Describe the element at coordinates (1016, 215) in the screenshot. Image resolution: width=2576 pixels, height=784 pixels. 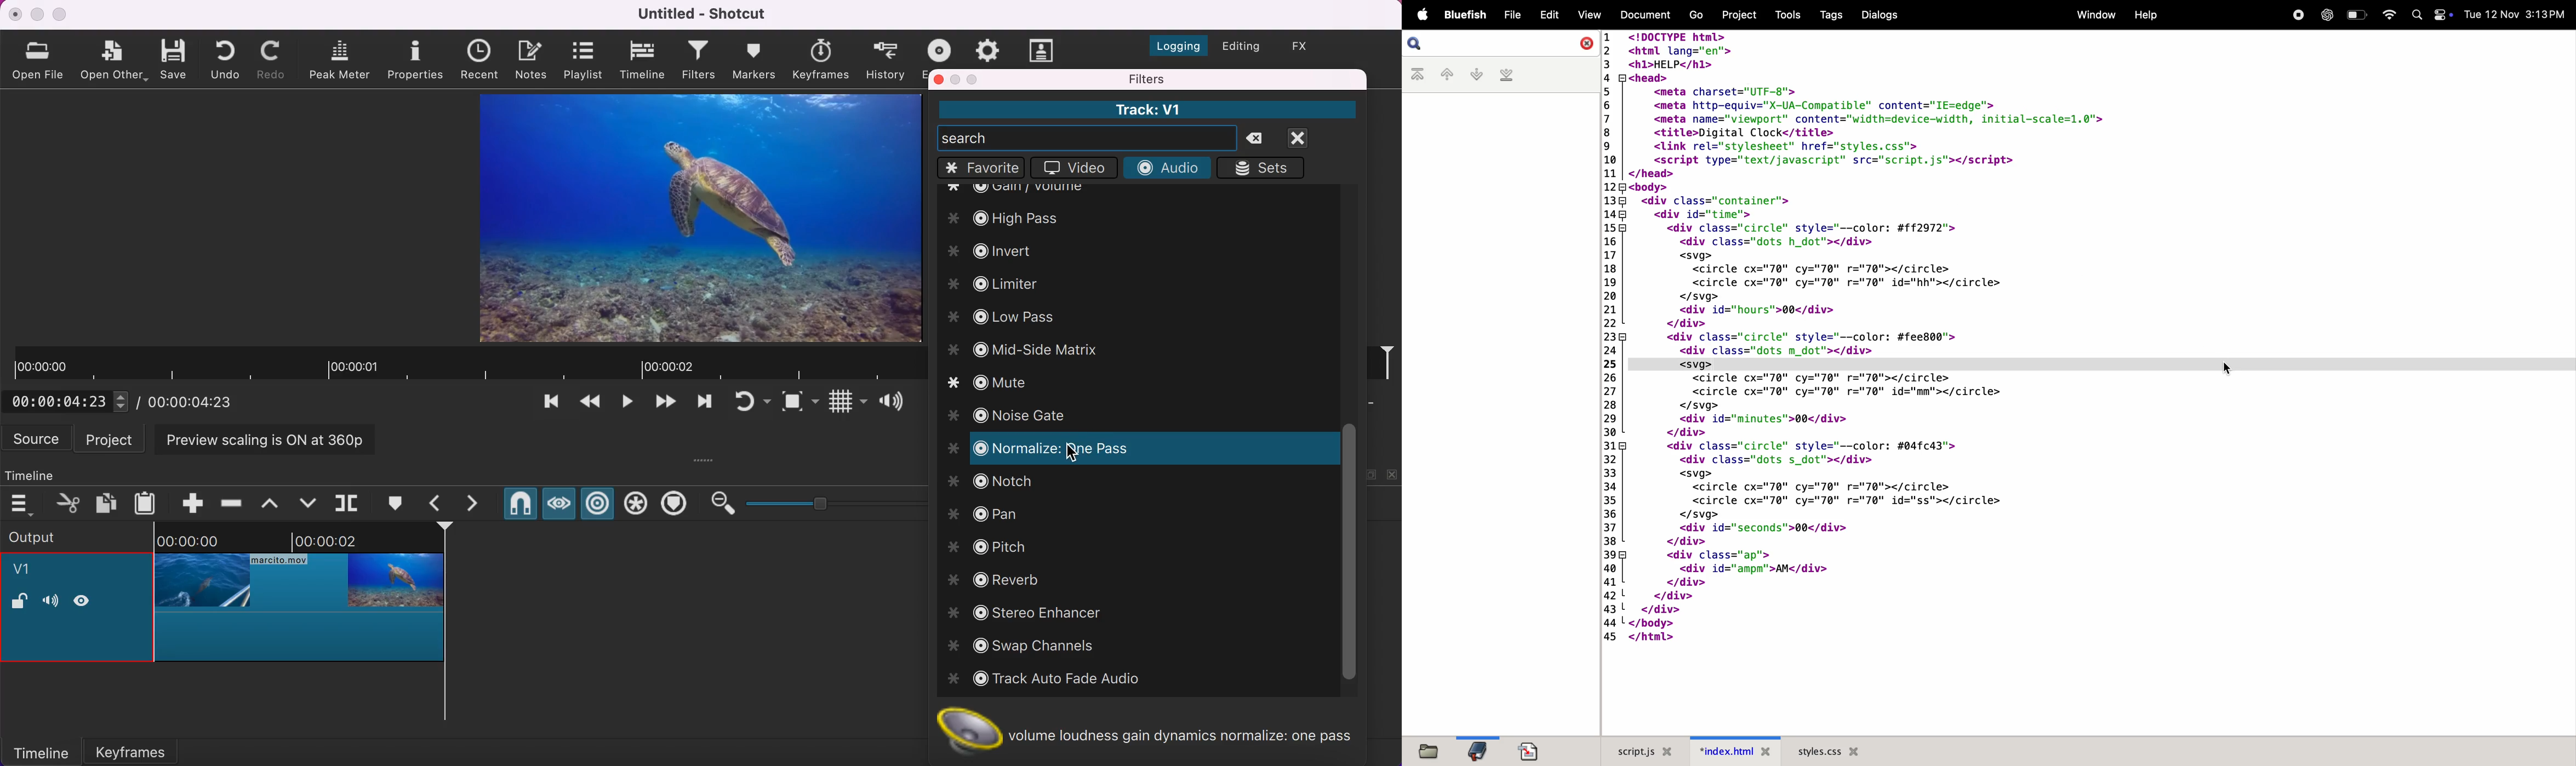
I see `High Pass` at that location.